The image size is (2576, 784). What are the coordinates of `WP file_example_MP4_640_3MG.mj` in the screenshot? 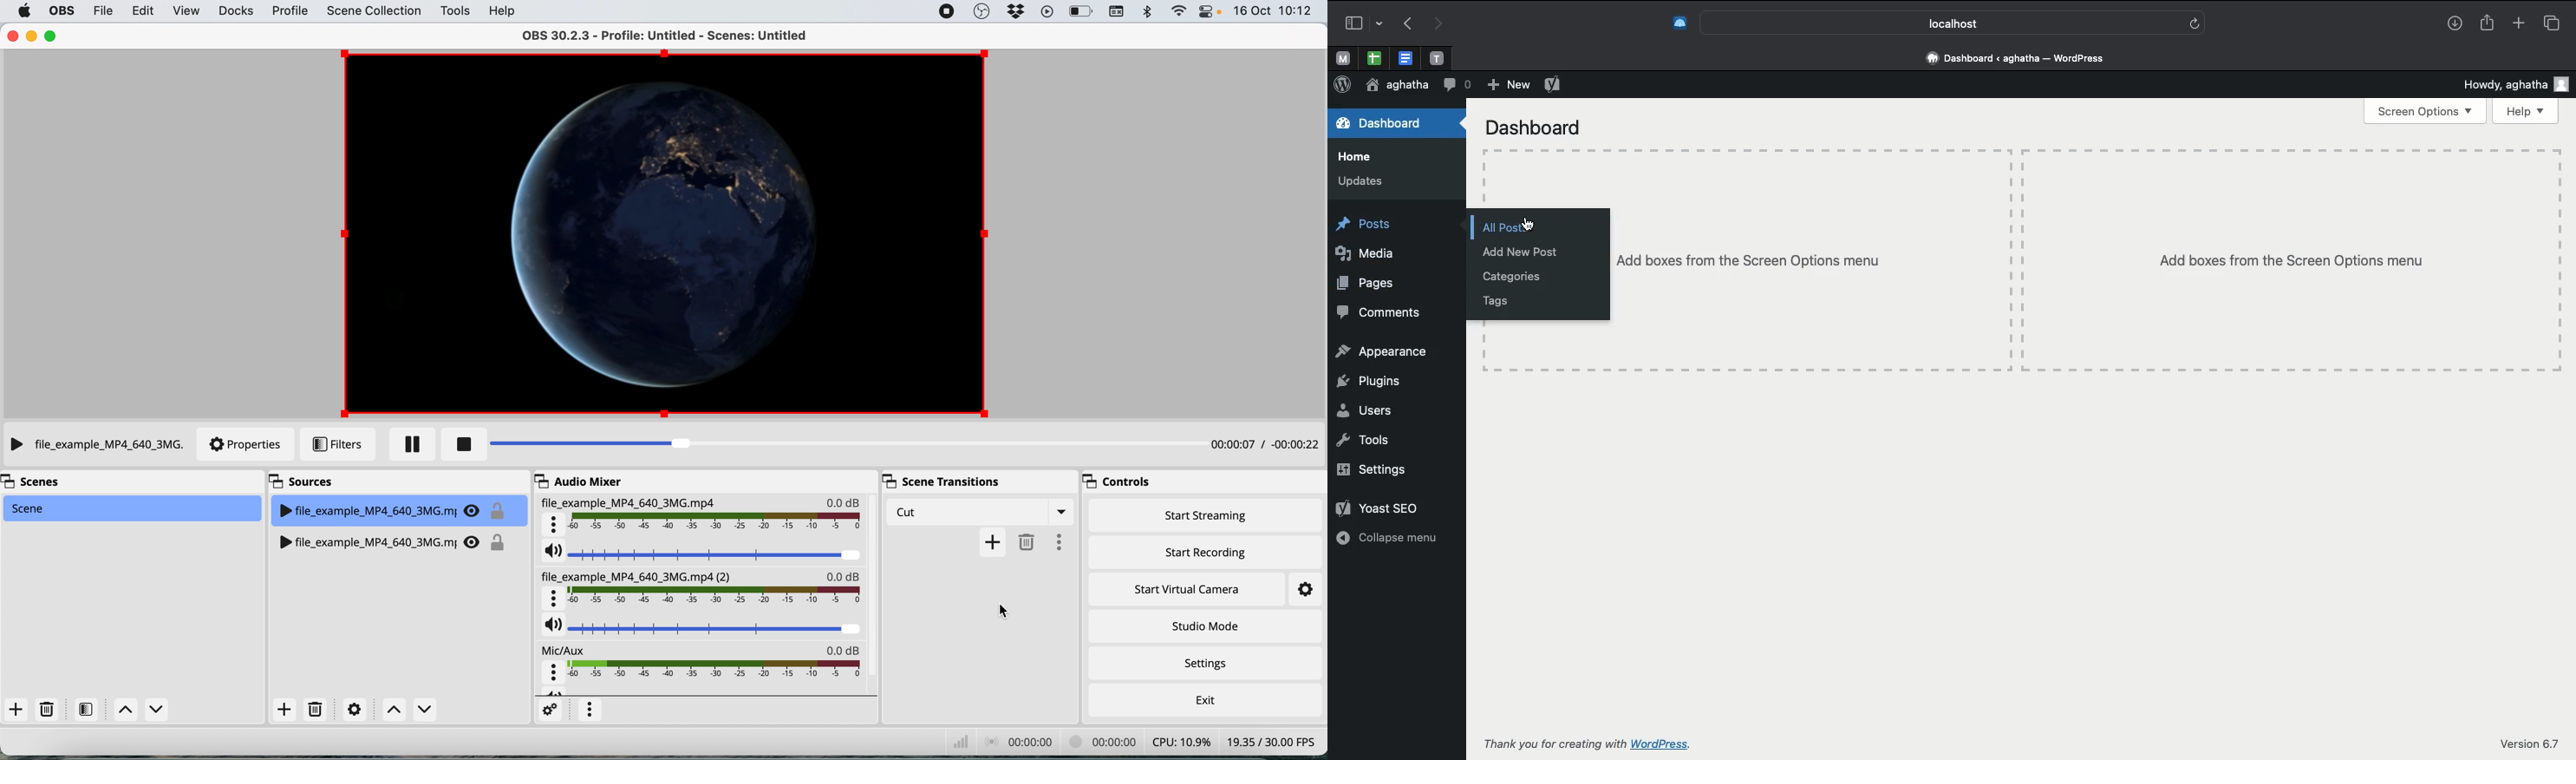 It's located at (393, 539).